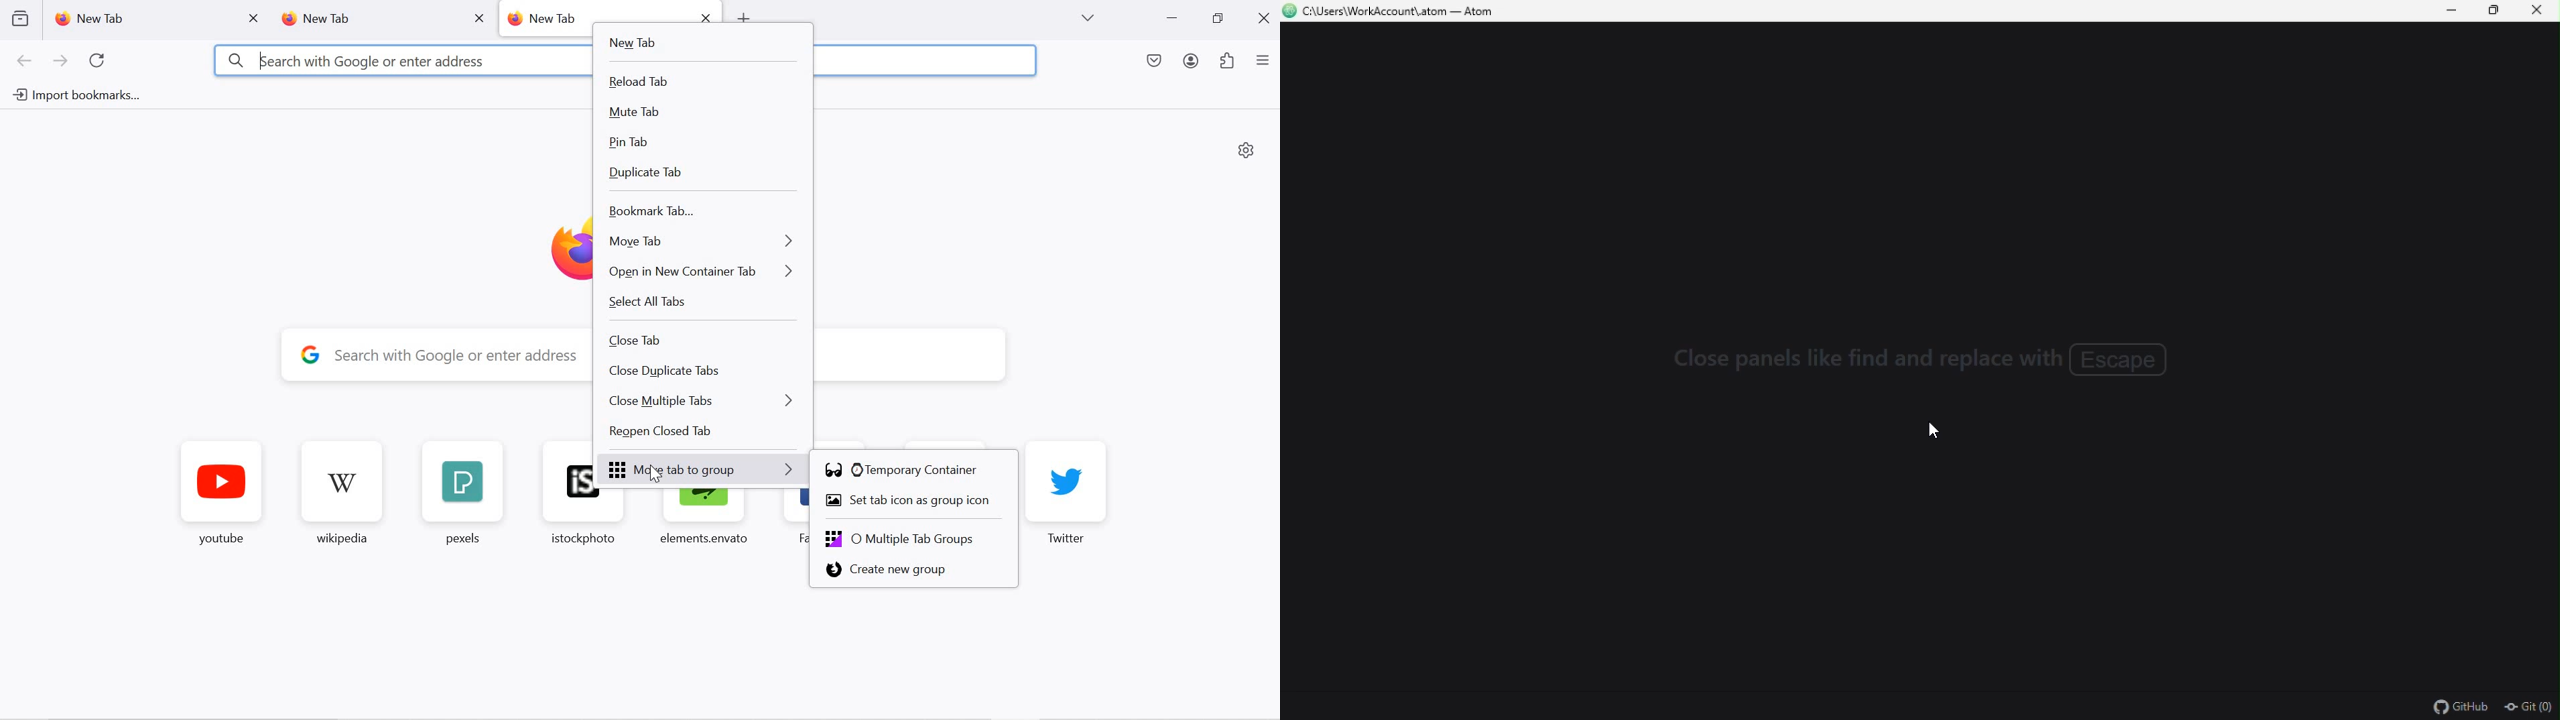 This screenshot has height=728, width=2576. What do you see at coordinates (698, 176) in the screenshot?
I see `duplicate tab` at bounding box center [698, 176].